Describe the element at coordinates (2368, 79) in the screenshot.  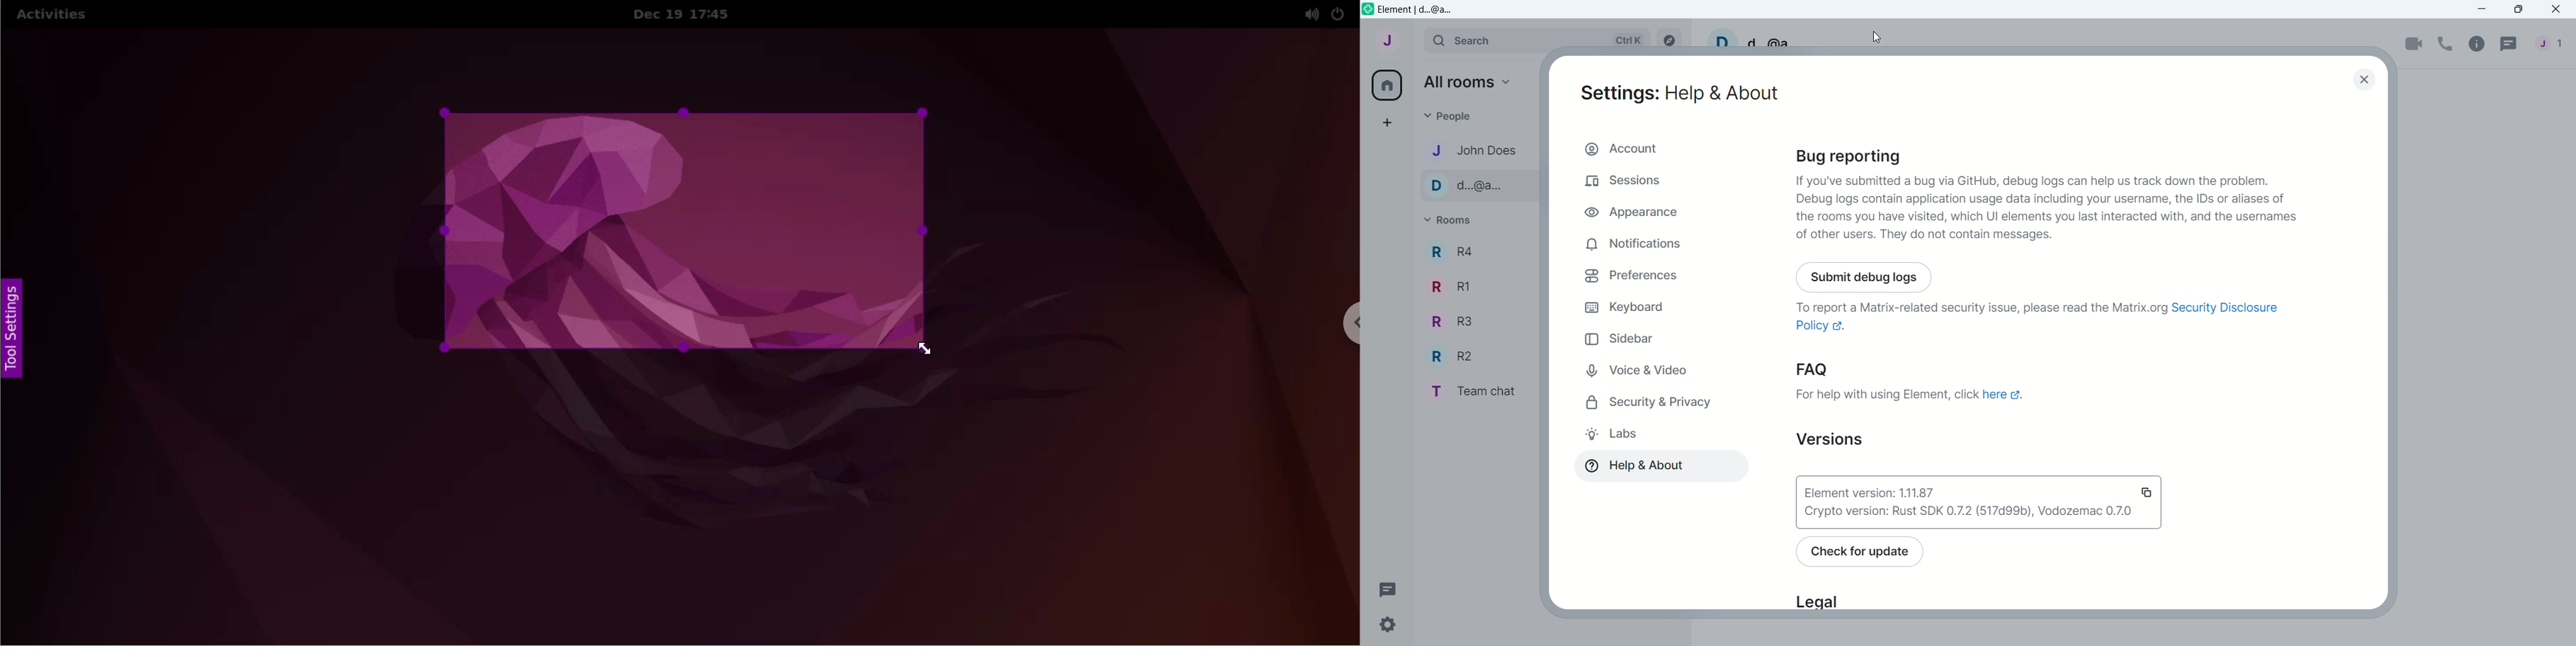
I see `Close` at that location.